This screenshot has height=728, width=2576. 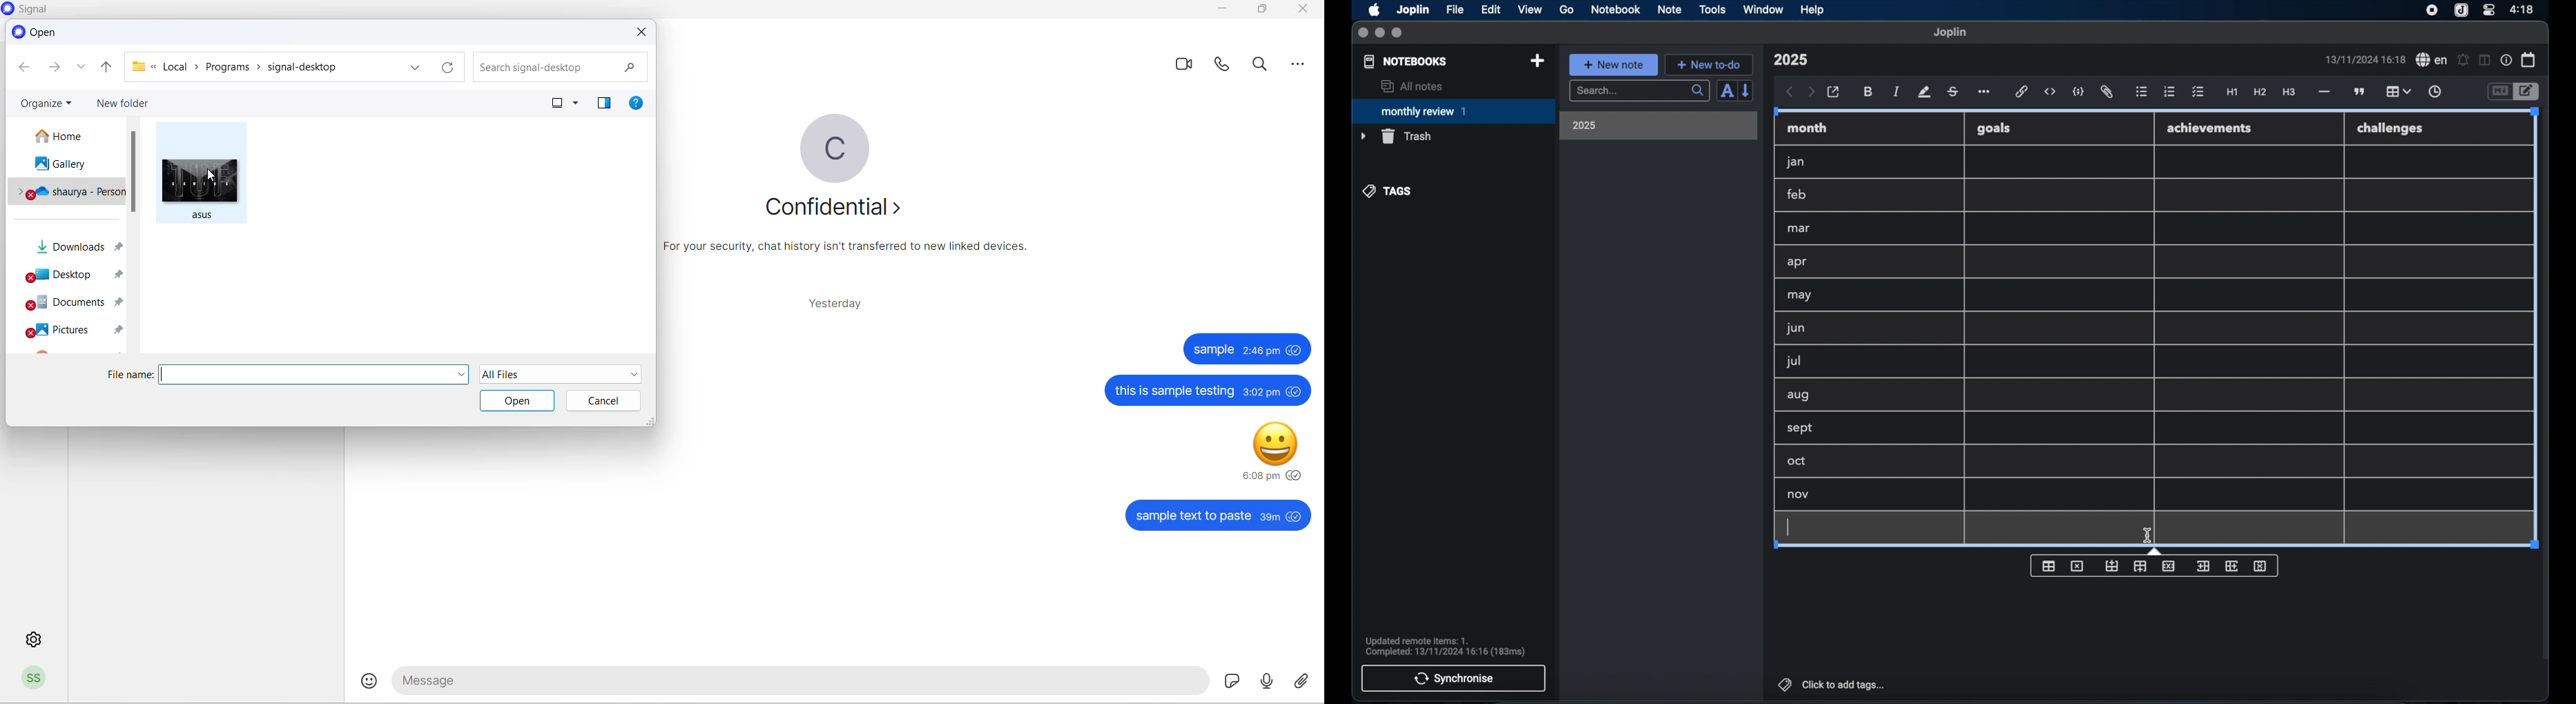 I want to click on apr, so click(x=1798, y=262).